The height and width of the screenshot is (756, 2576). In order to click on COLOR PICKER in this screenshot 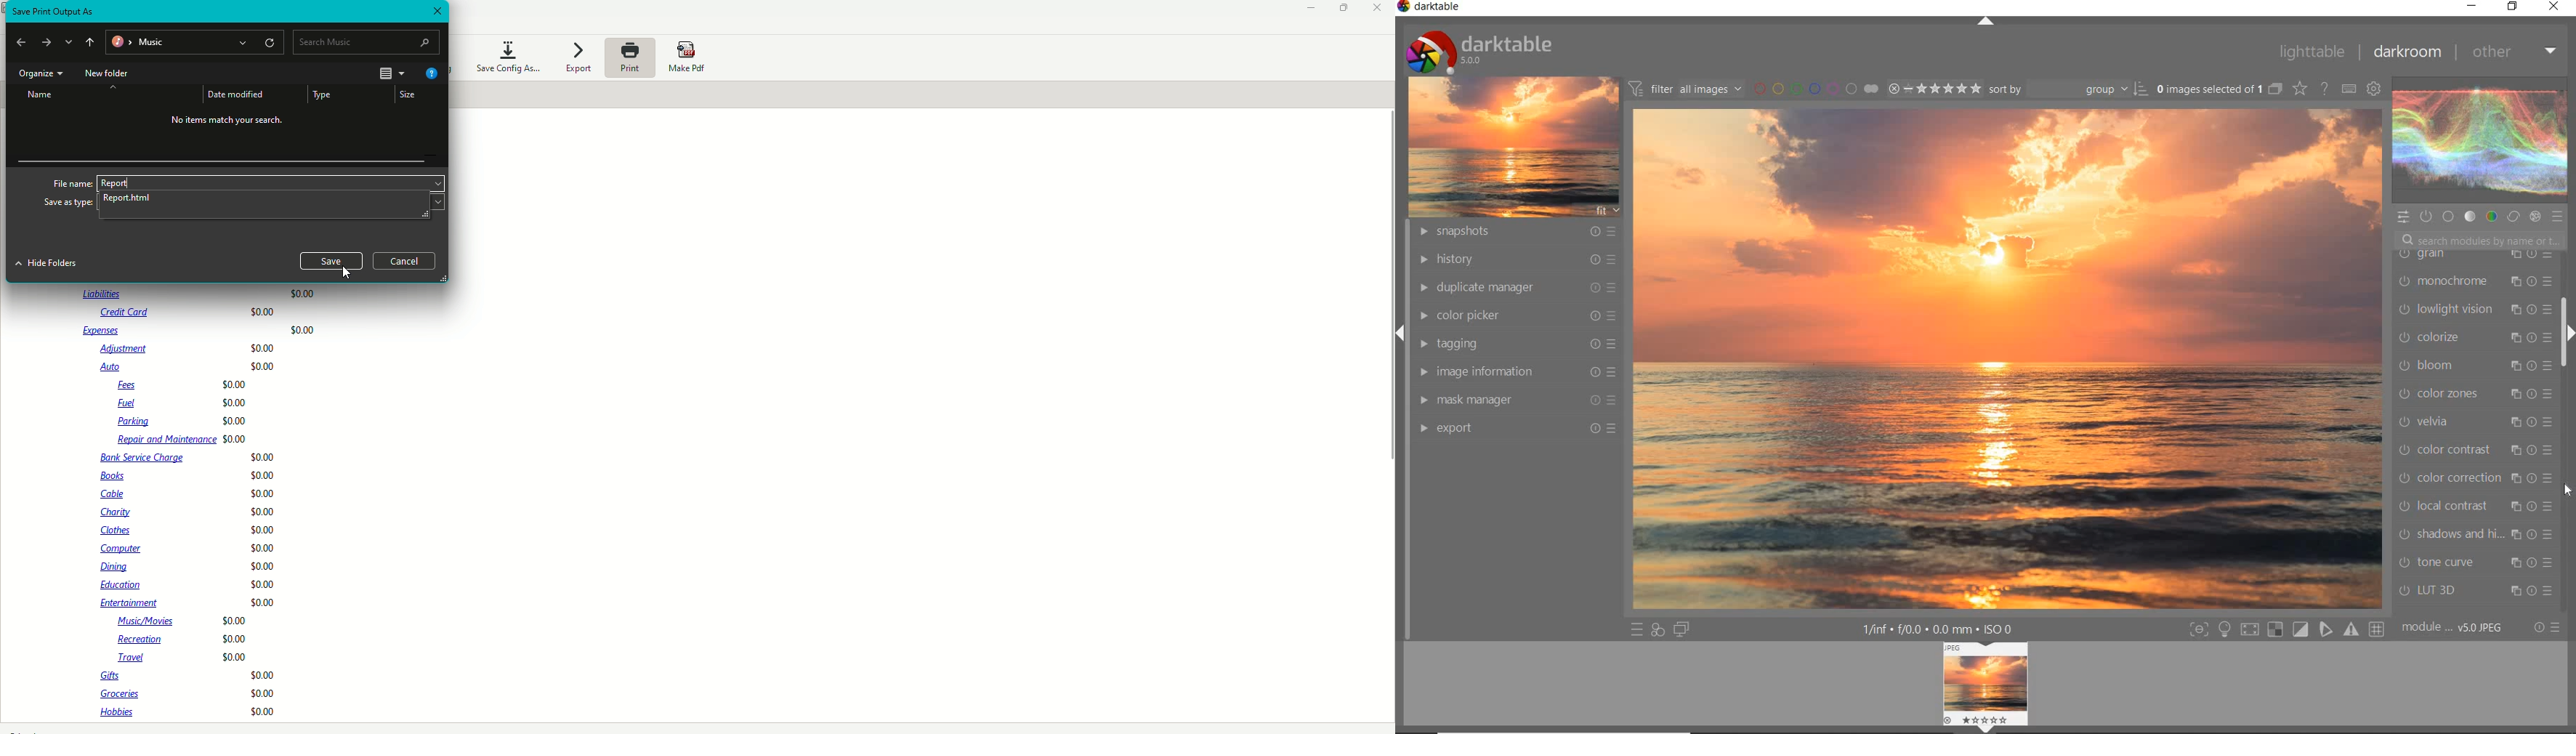, I will do `click(1520, 314)`.